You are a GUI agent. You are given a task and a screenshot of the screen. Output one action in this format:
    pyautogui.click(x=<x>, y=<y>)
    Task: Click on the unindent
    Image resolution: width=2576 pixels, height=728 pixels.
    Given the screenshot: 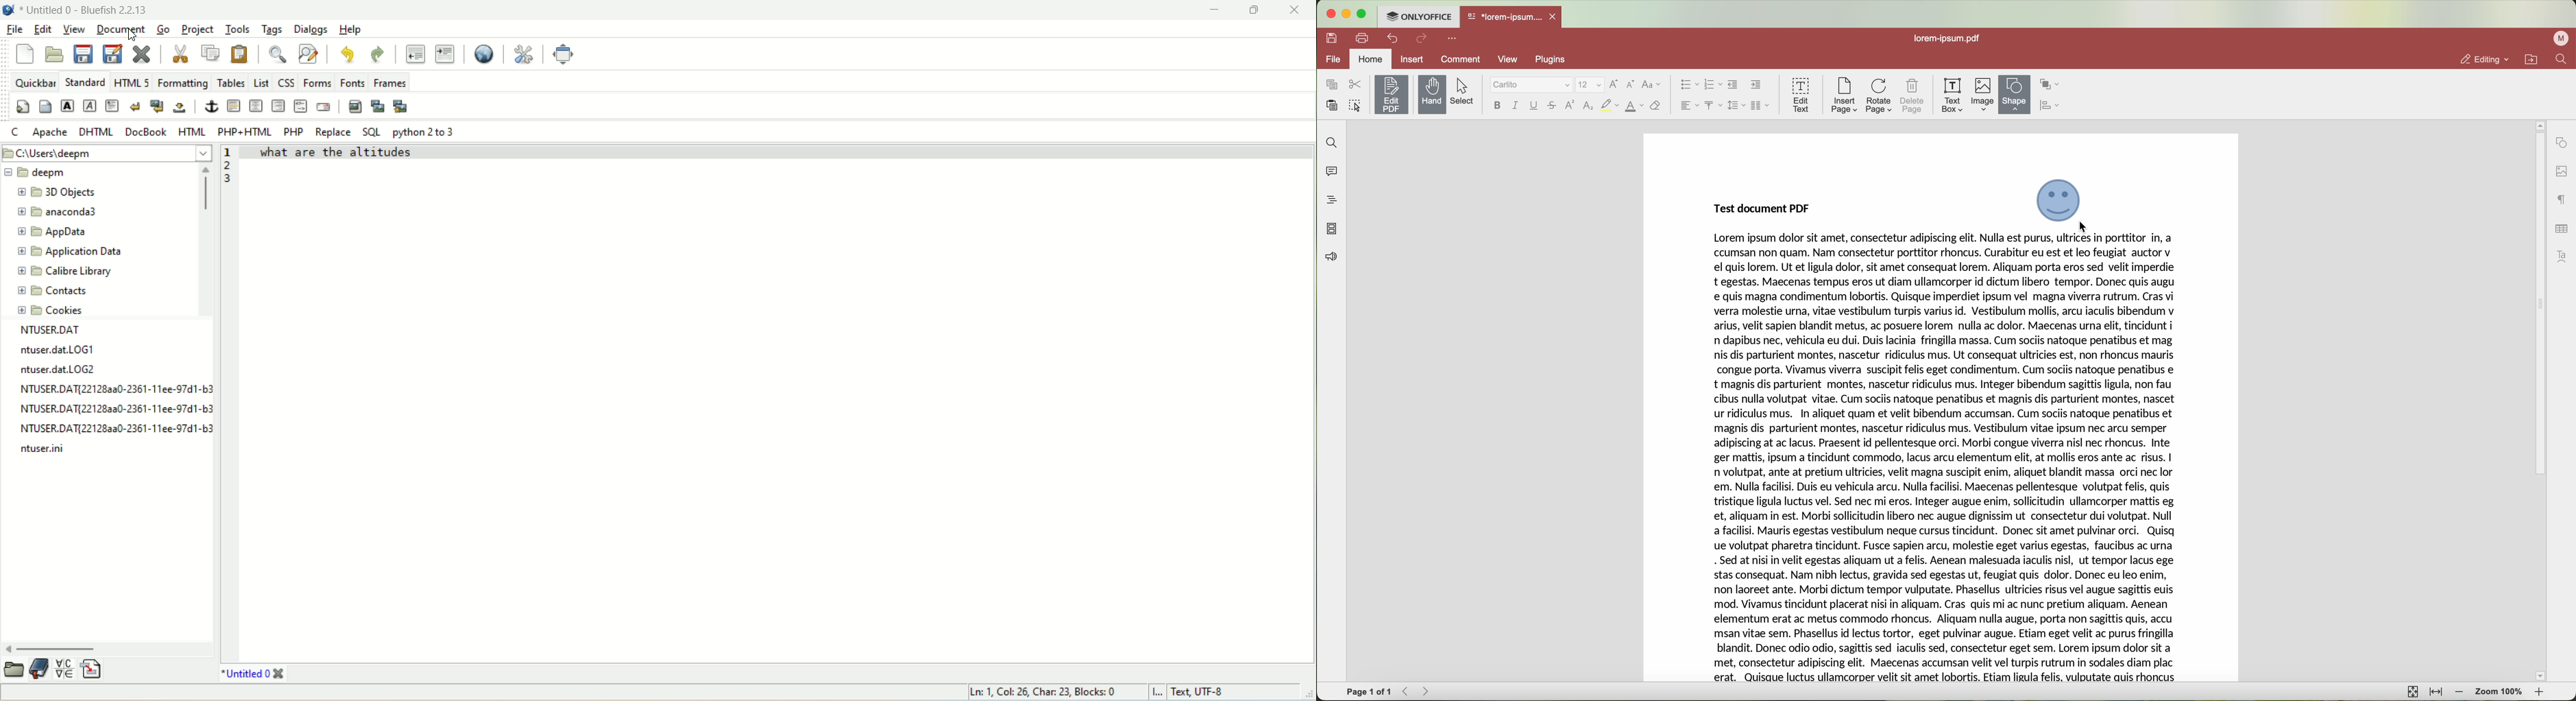 What is the action you would take?
    pyautogui.click(x=415, y=54)
    